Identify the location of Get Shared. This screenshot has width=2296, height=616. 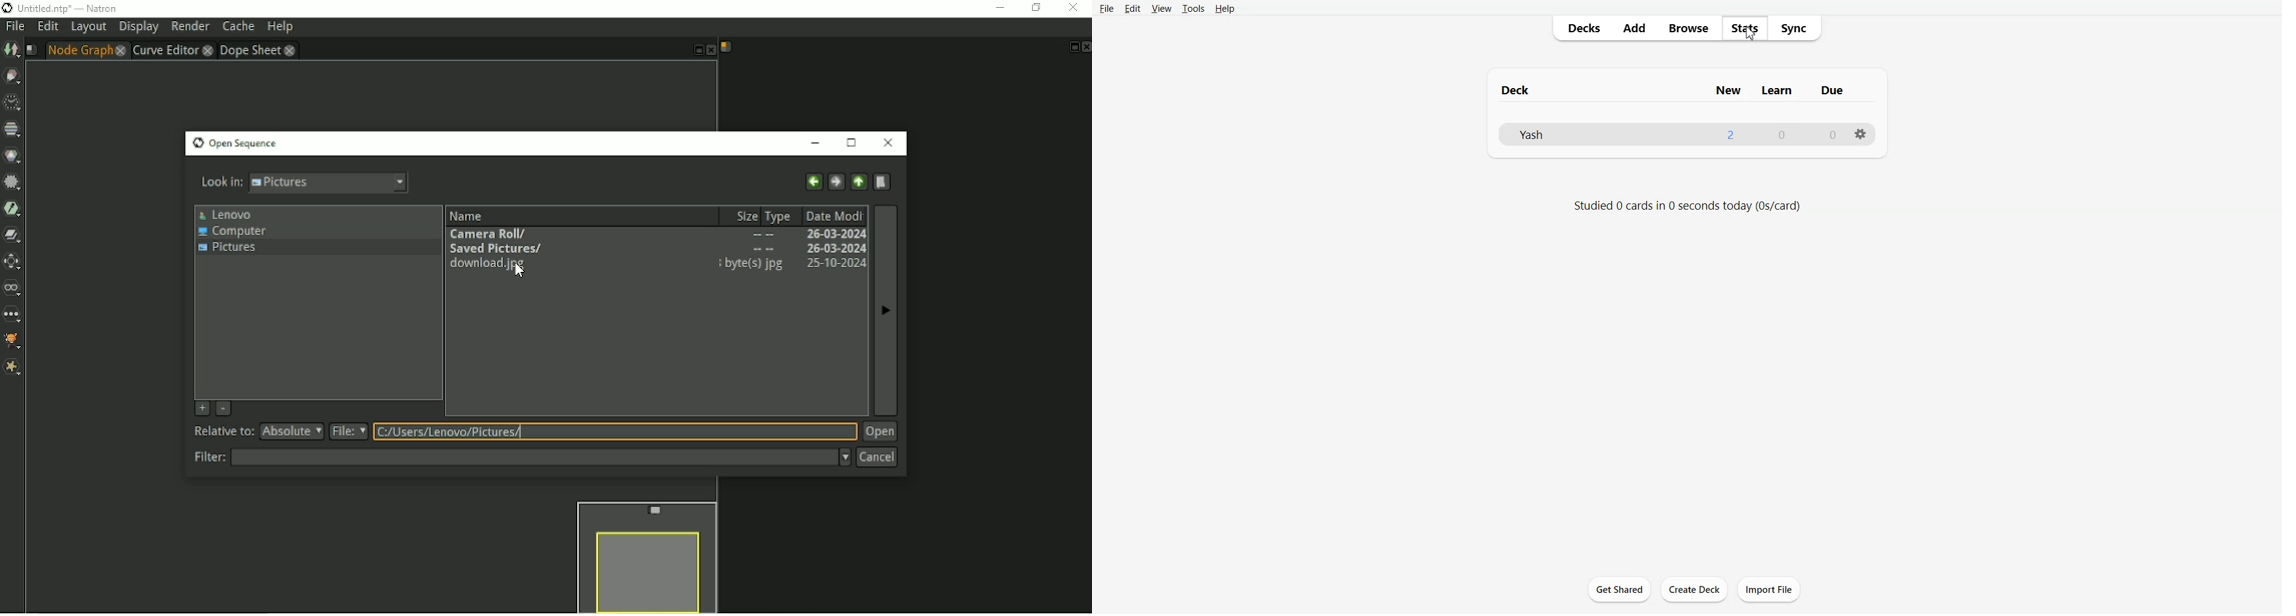
(1619, 589).